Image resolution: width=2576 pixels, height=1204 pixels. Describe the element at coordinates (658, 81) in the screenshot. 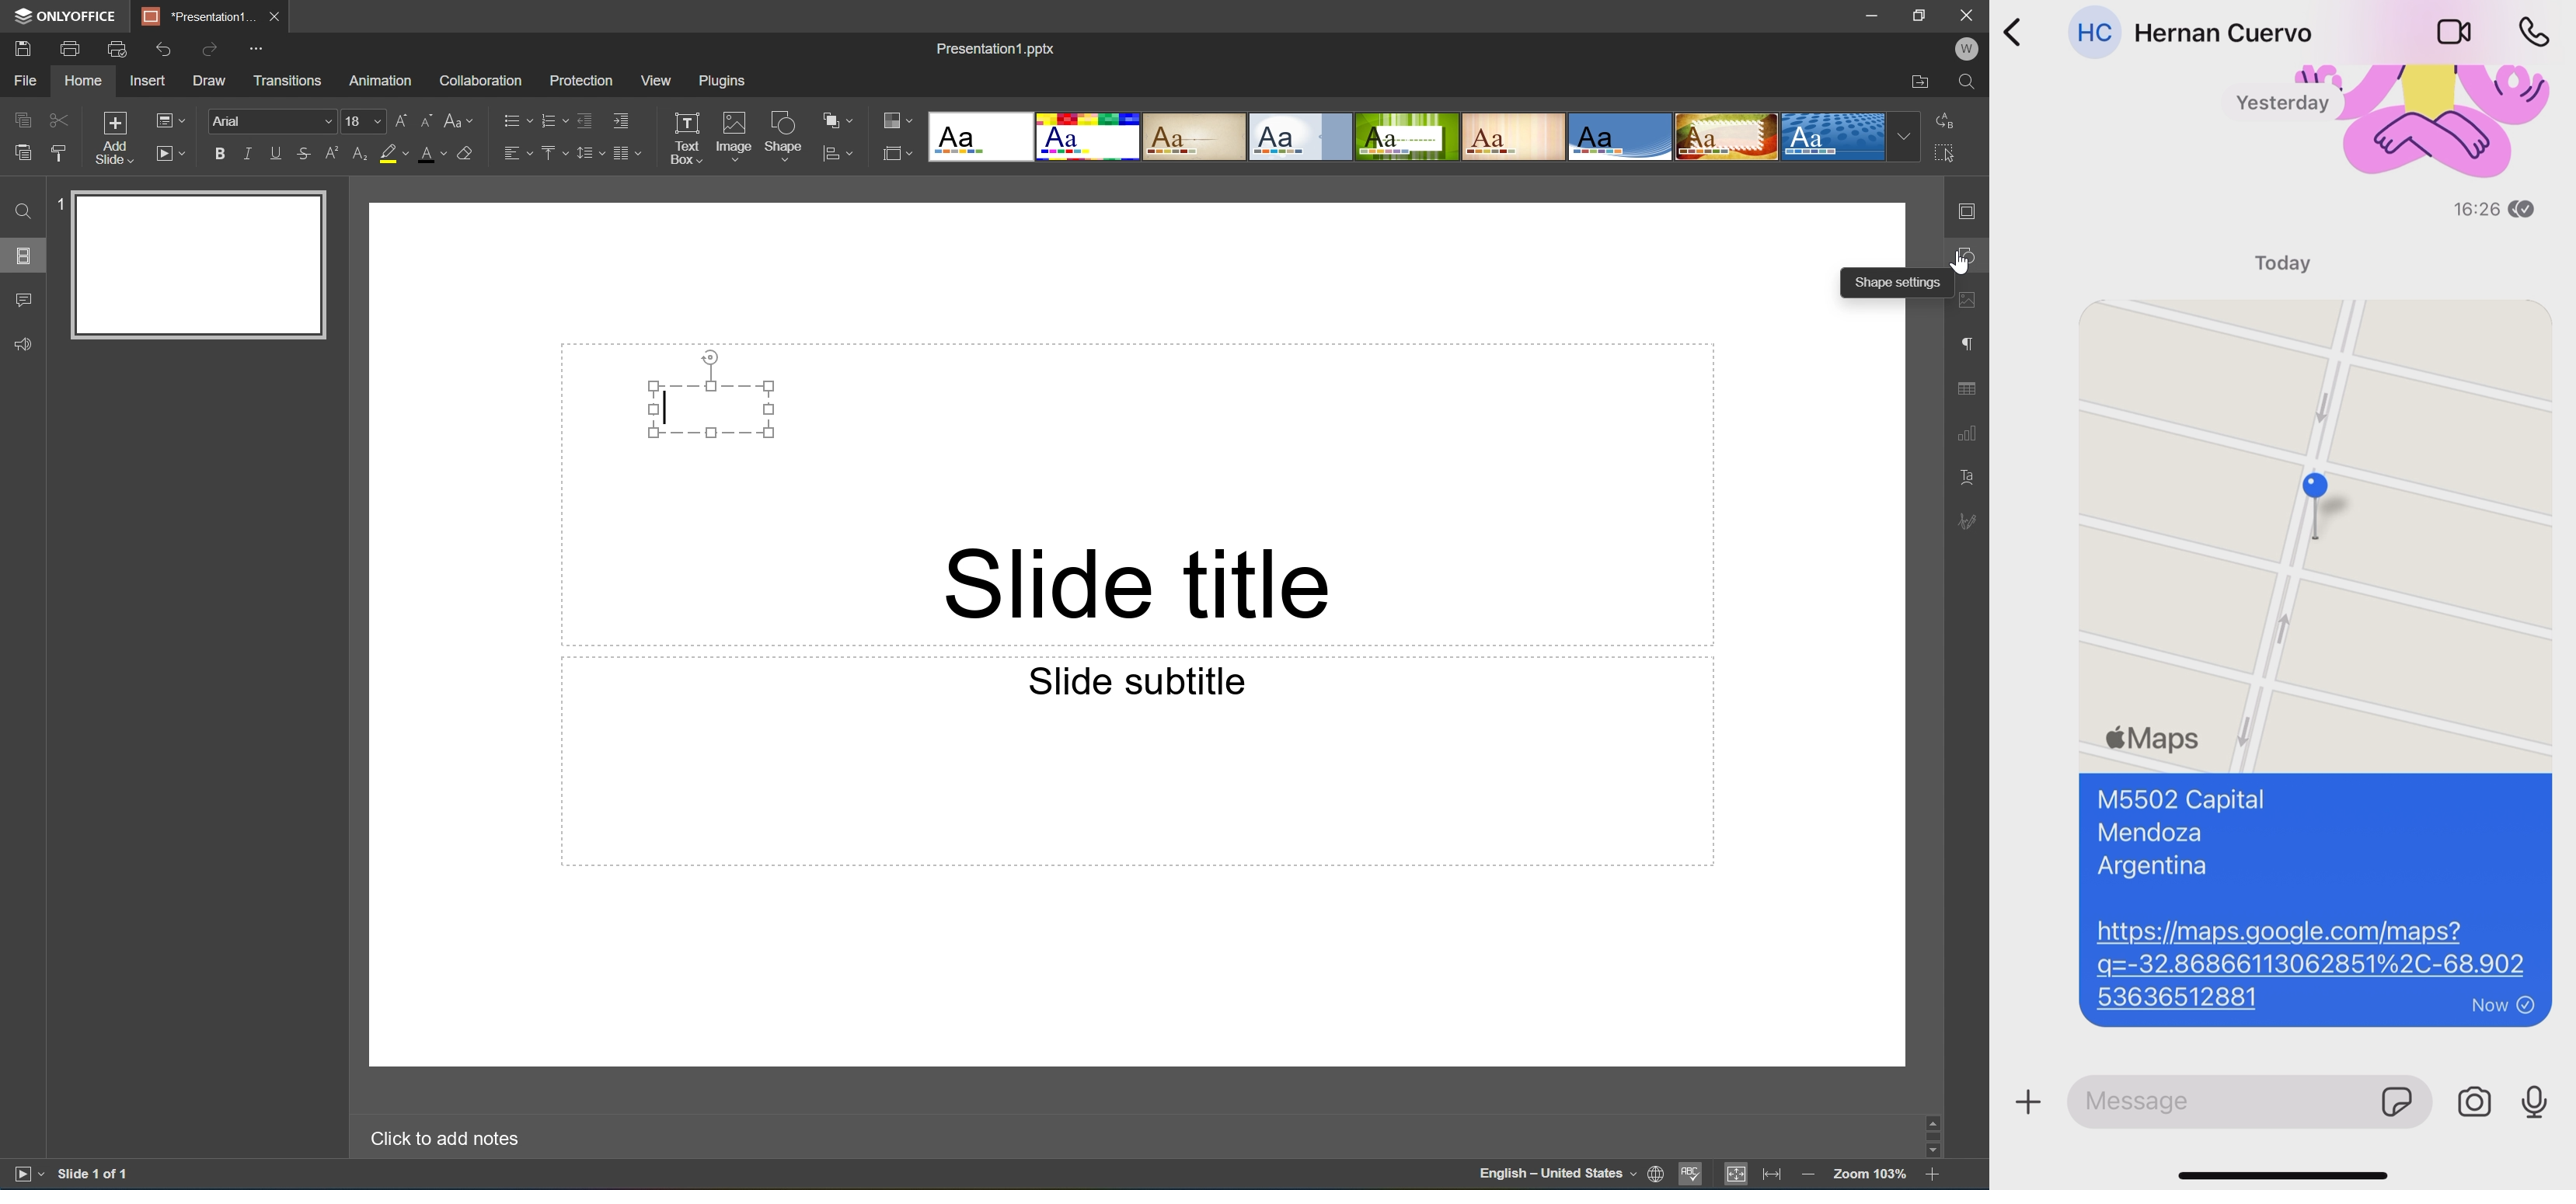

I see `View` at that location.